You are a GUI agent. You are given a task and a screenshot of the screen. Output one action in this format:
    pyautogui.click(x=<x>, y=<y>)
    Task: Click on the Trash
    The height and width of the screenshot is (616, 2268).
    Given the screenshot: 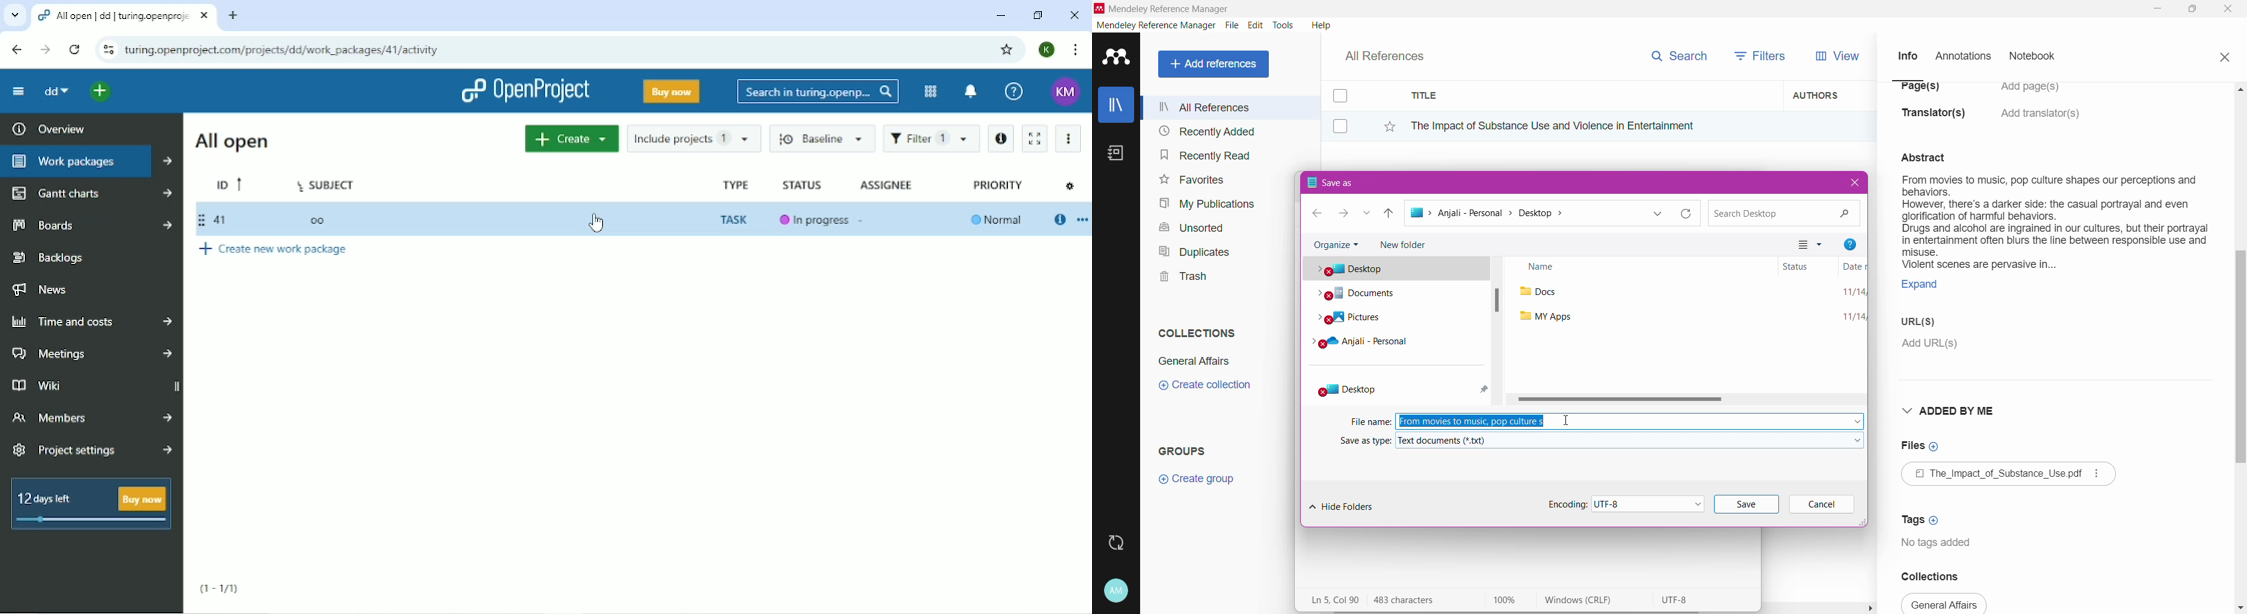 What is the action you would take?
    pyautogui.click(x=1180, y=278)
    